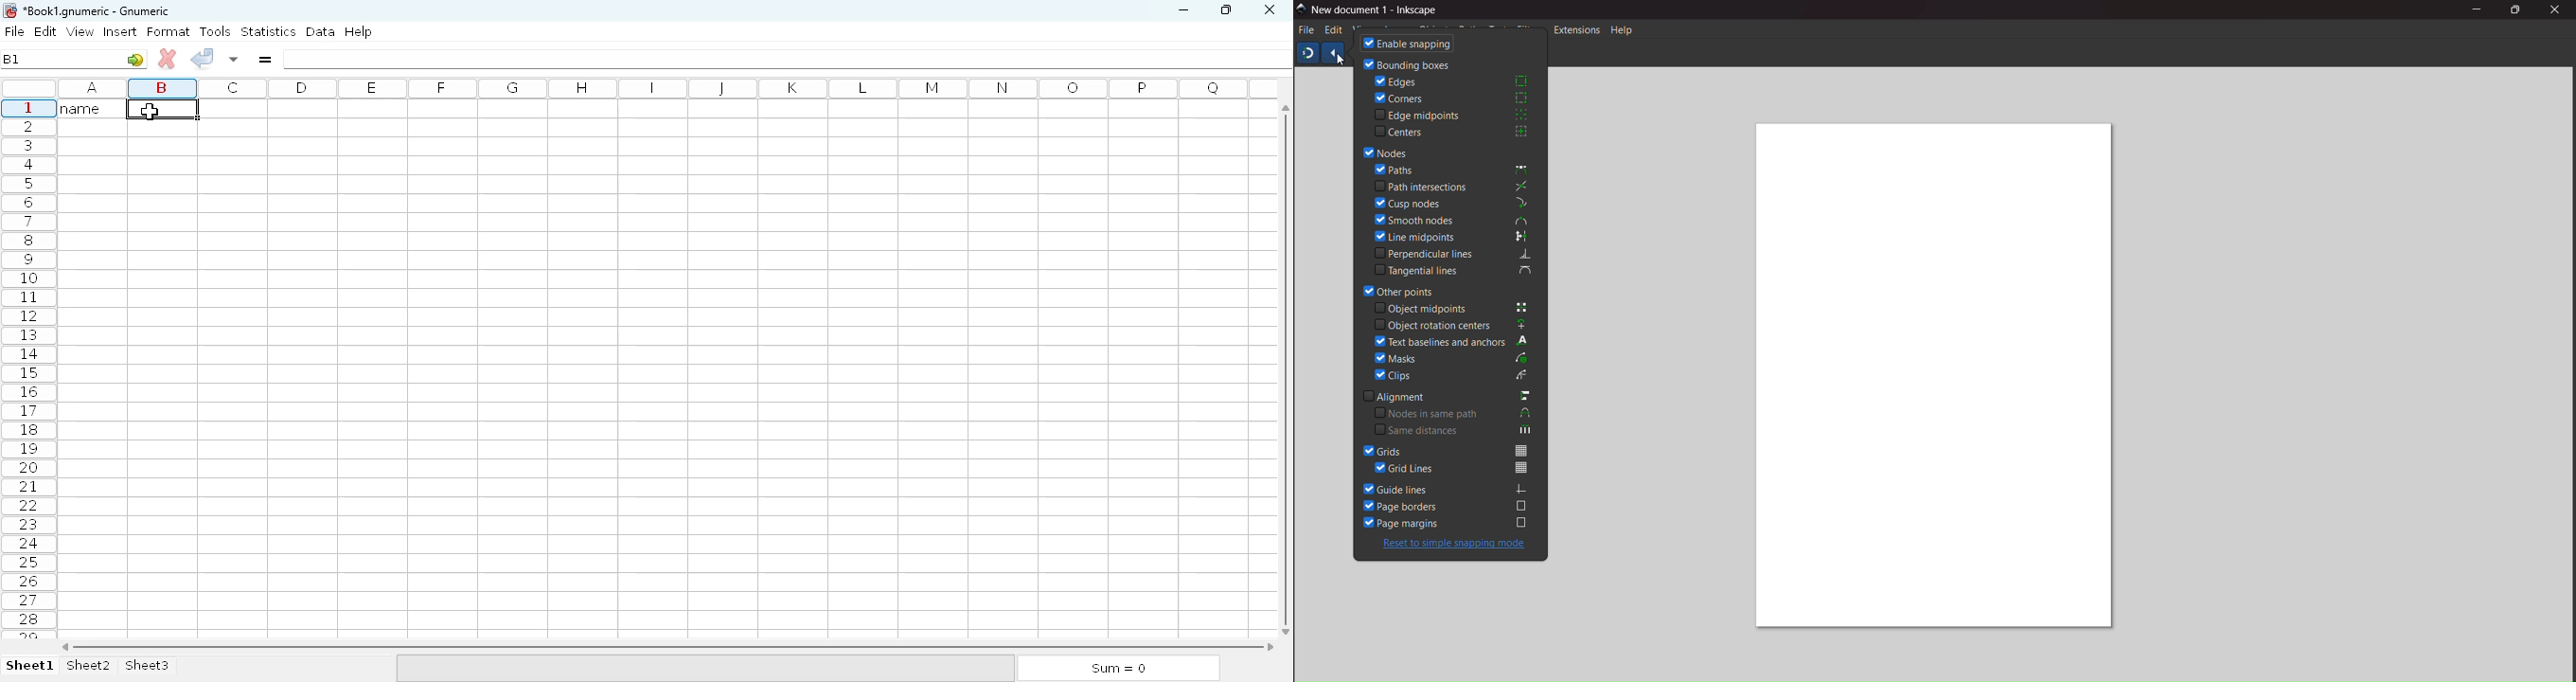 Image resolution: width=2576 pixels, height=700 pixels. I want to click on accept change, so click(202, 57).